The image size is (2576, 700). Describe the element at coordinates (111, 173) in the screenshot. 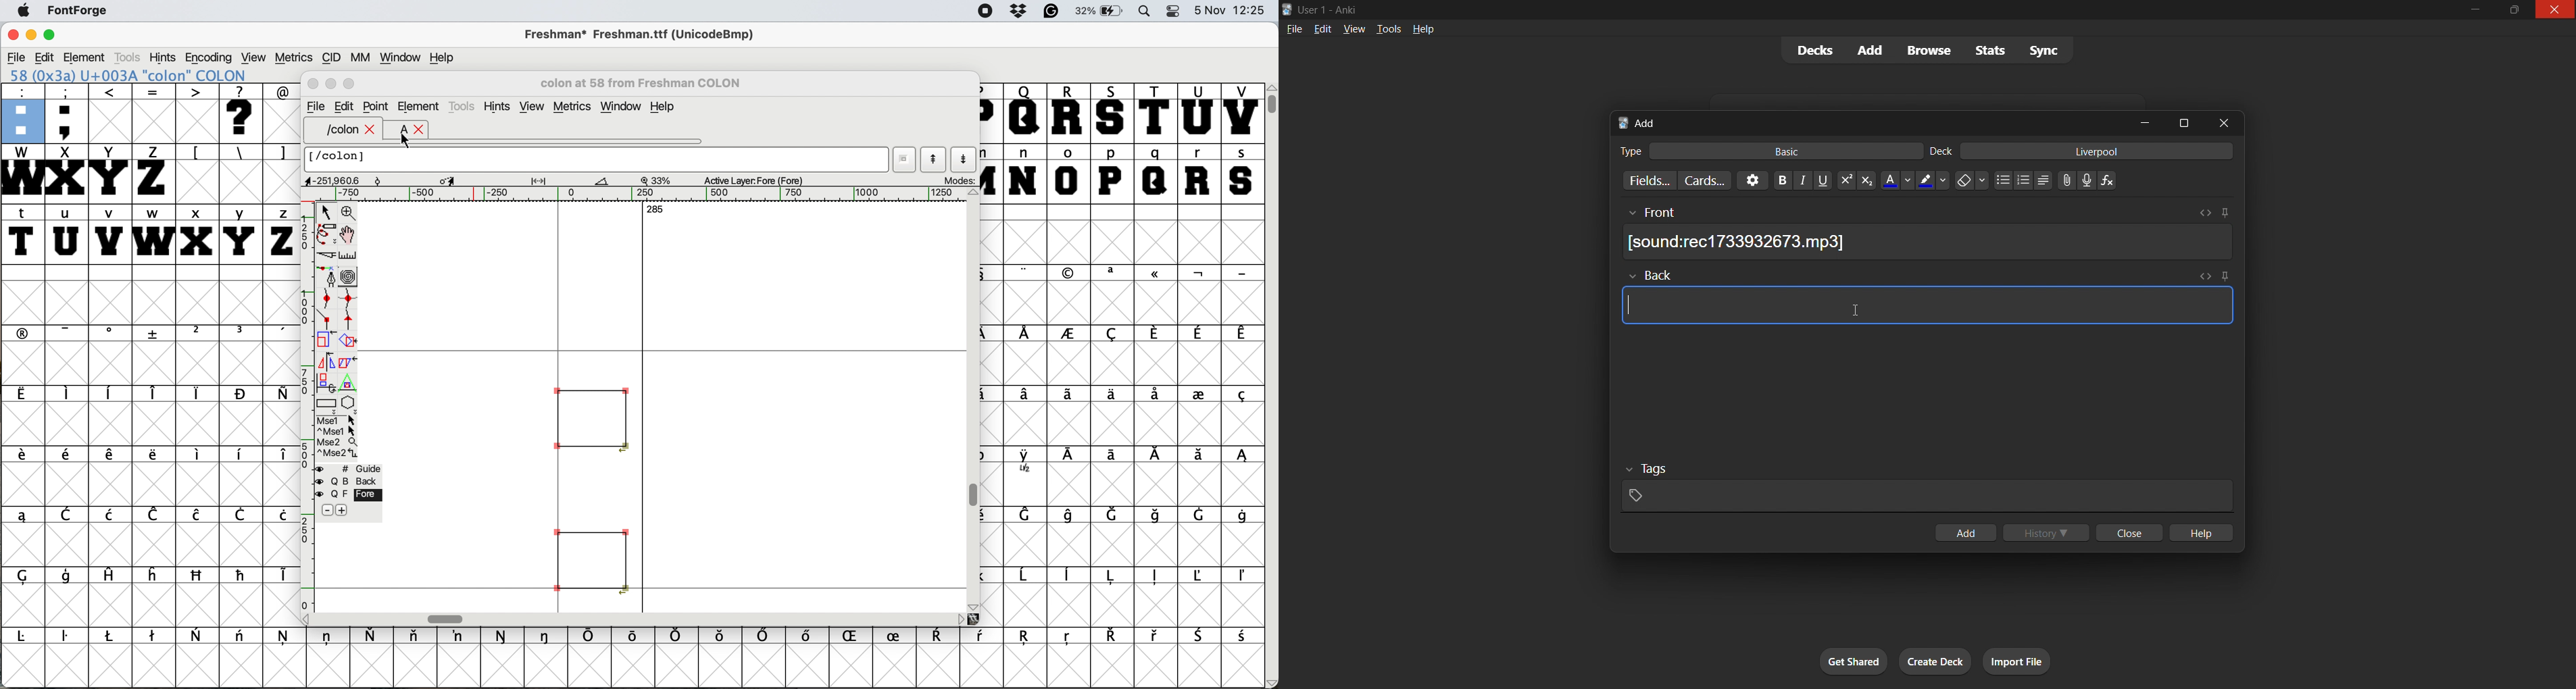

I see `Y` at that location.